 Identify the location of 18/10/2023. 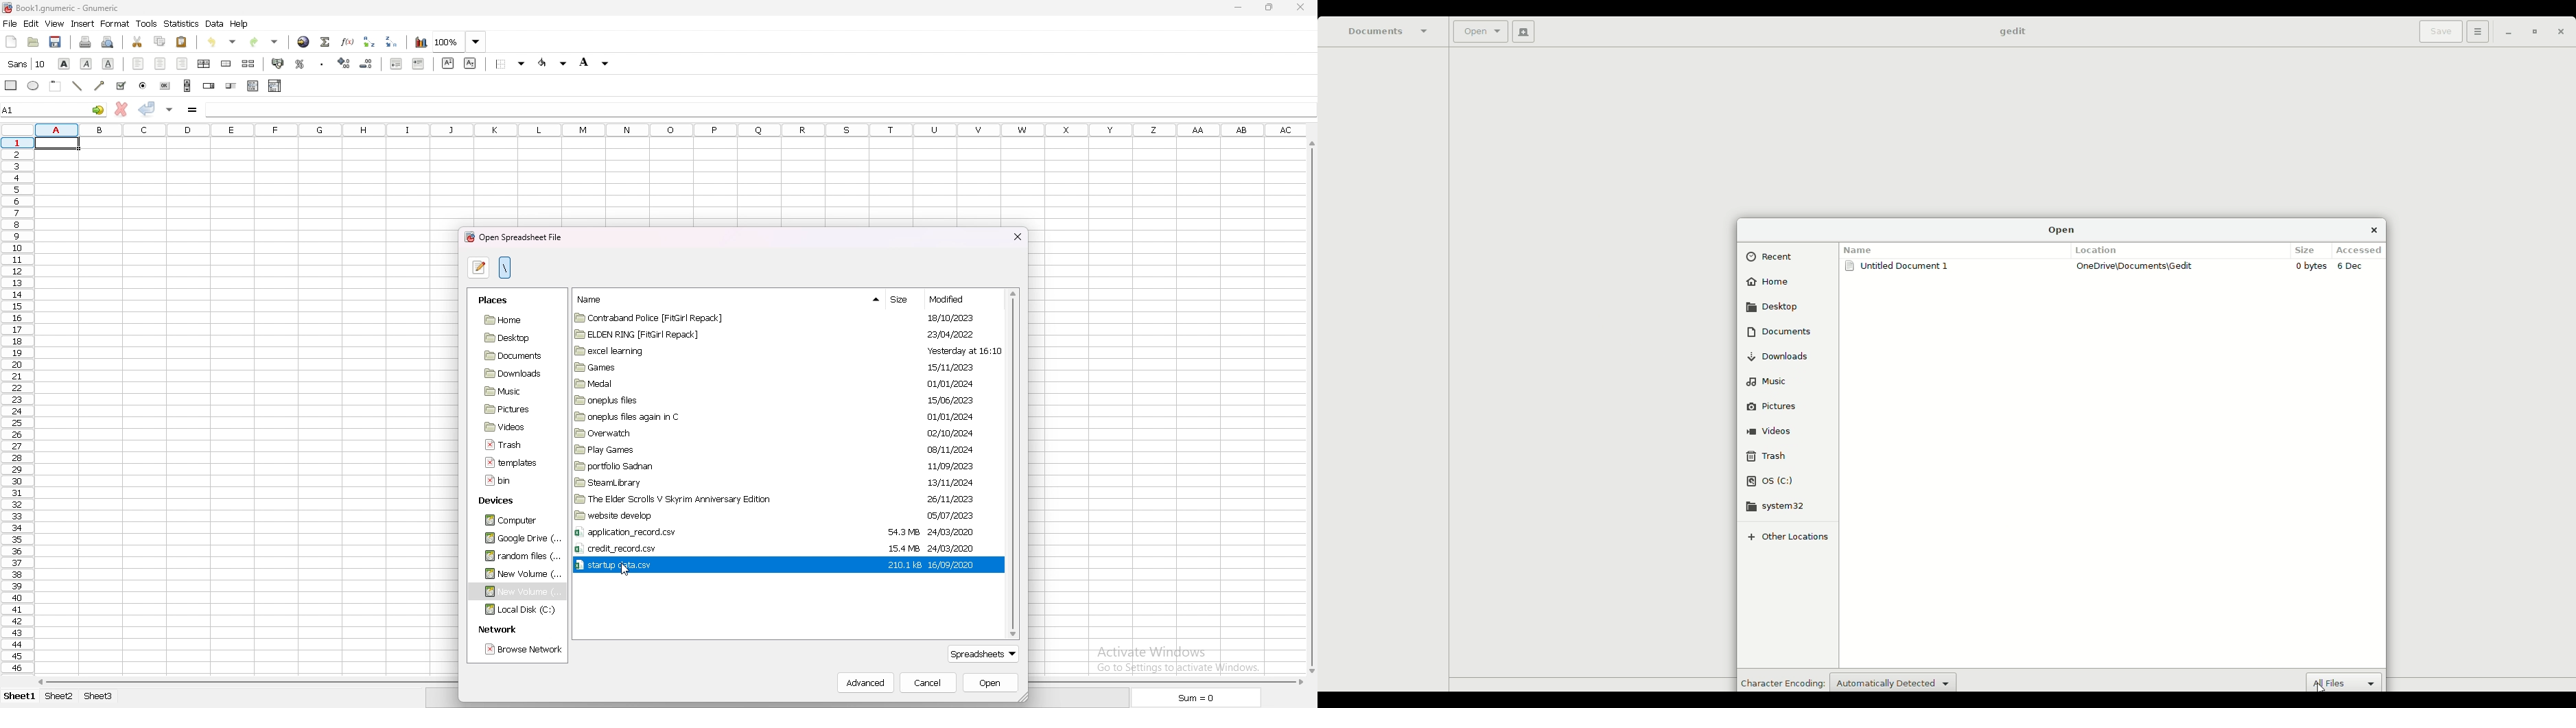
(944, 318).